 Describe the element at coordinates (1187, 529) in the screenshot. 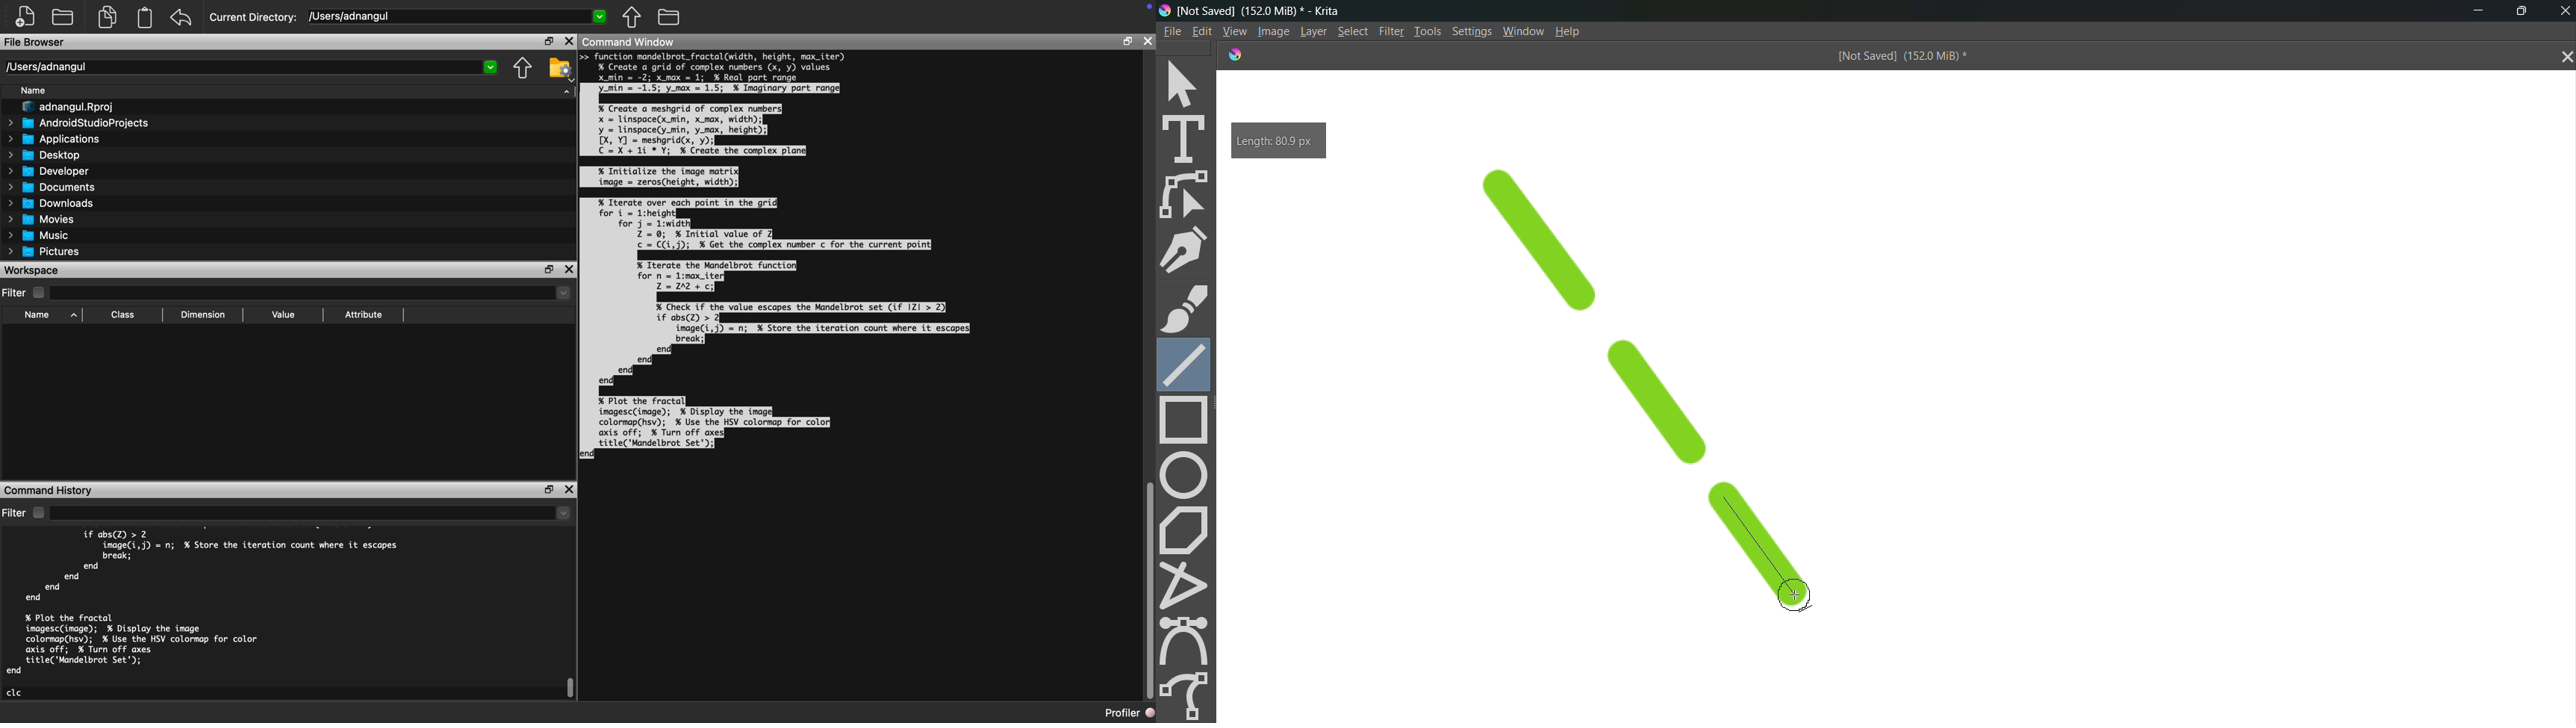

I see `polygon` at that location.